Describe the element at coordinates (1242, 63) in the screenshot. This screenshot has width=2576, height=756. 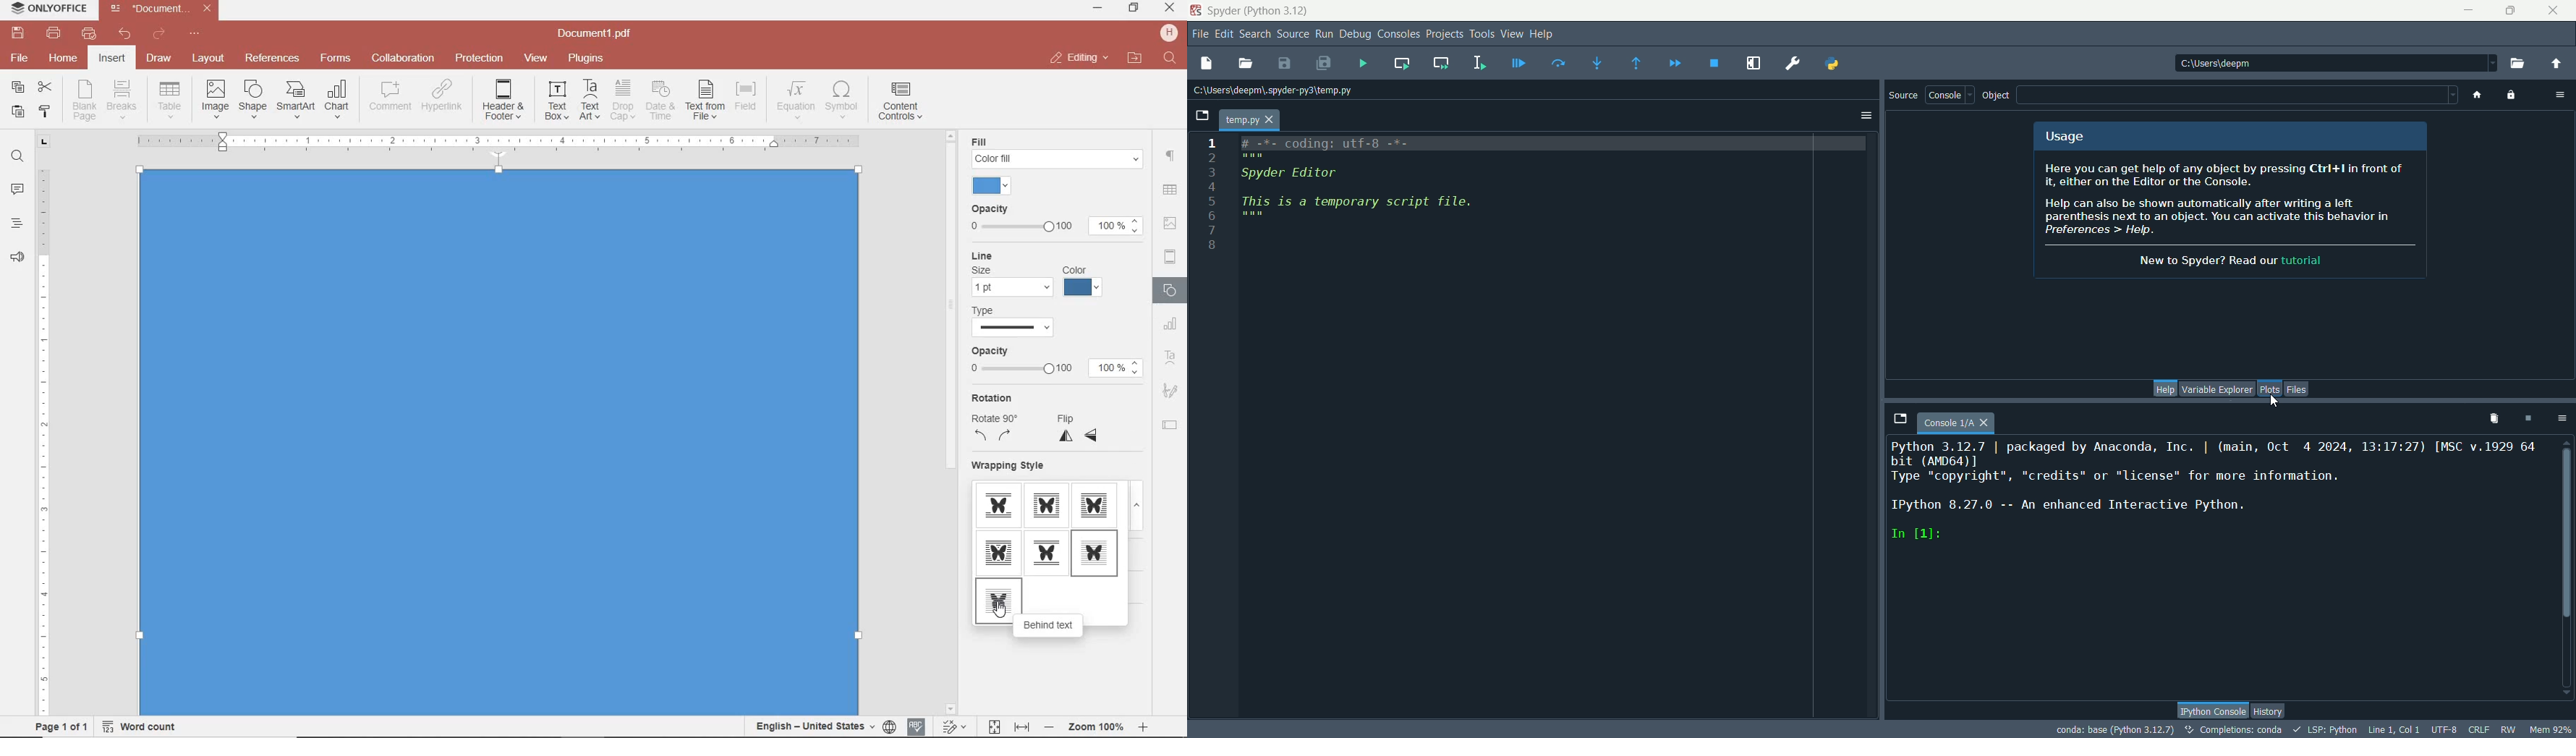
I see `open` at that location.